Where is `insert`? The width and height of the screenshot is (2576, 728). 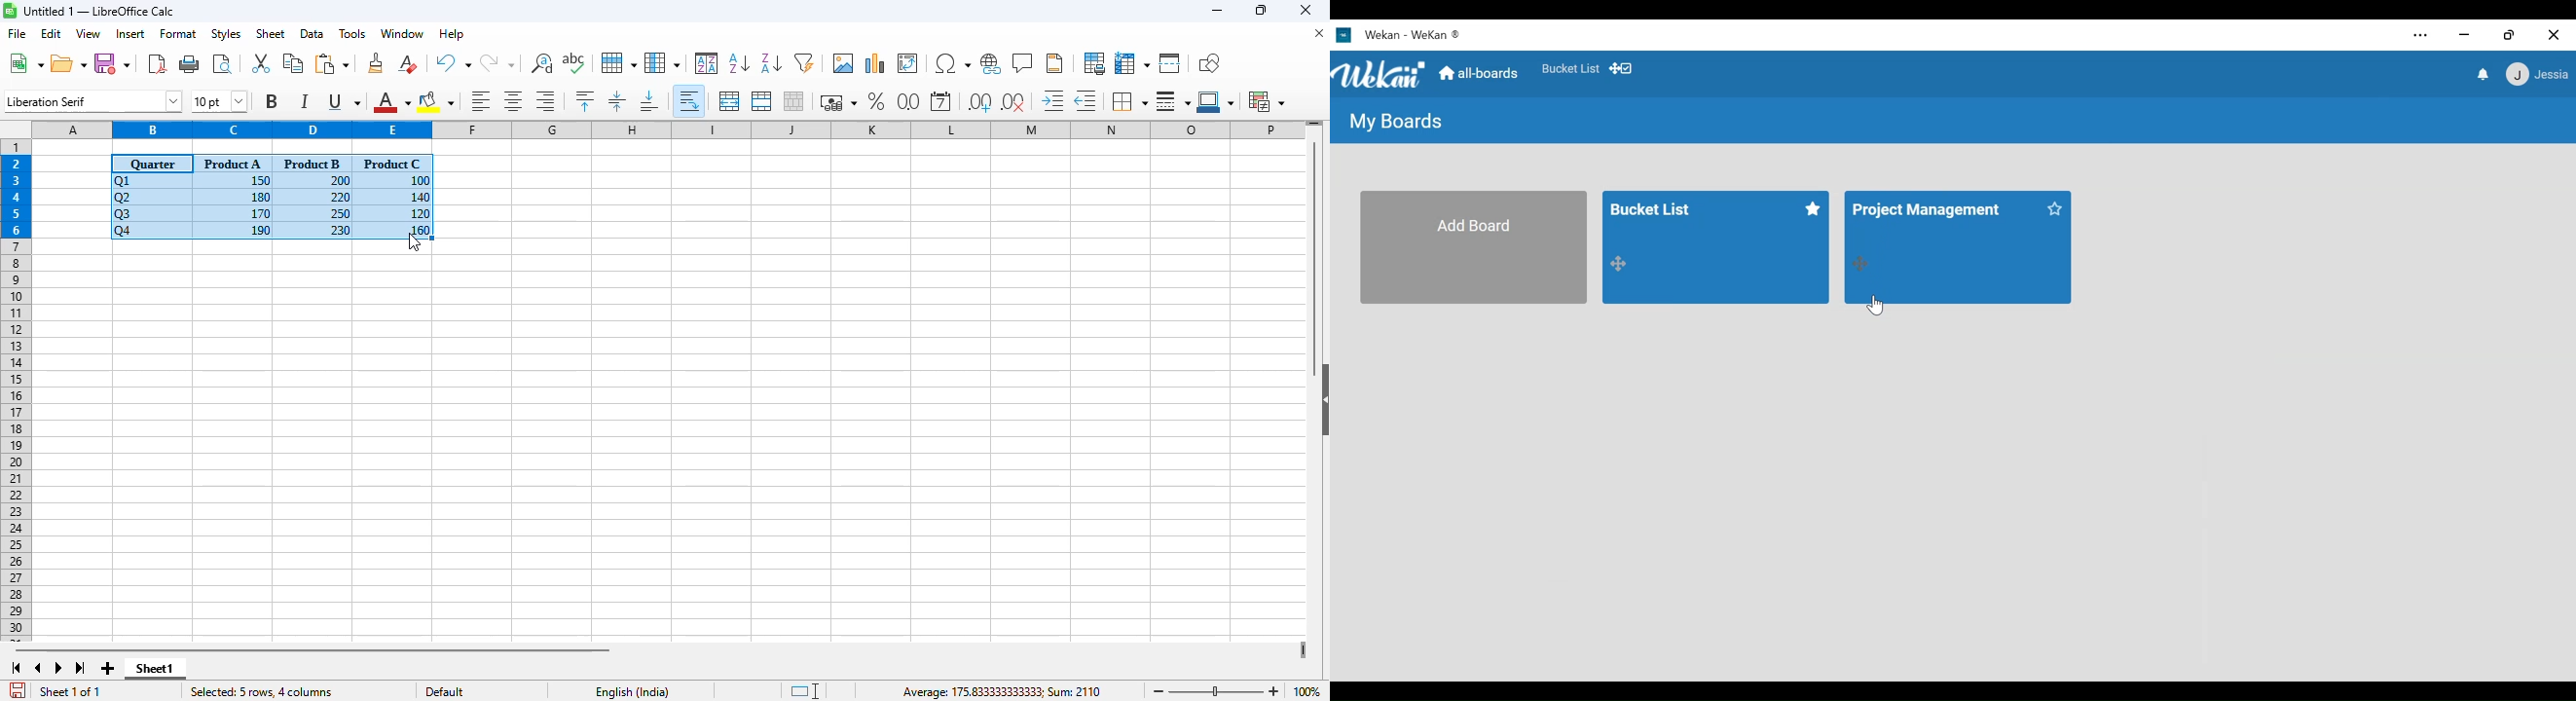
insert is located at coordinates (130, 34).